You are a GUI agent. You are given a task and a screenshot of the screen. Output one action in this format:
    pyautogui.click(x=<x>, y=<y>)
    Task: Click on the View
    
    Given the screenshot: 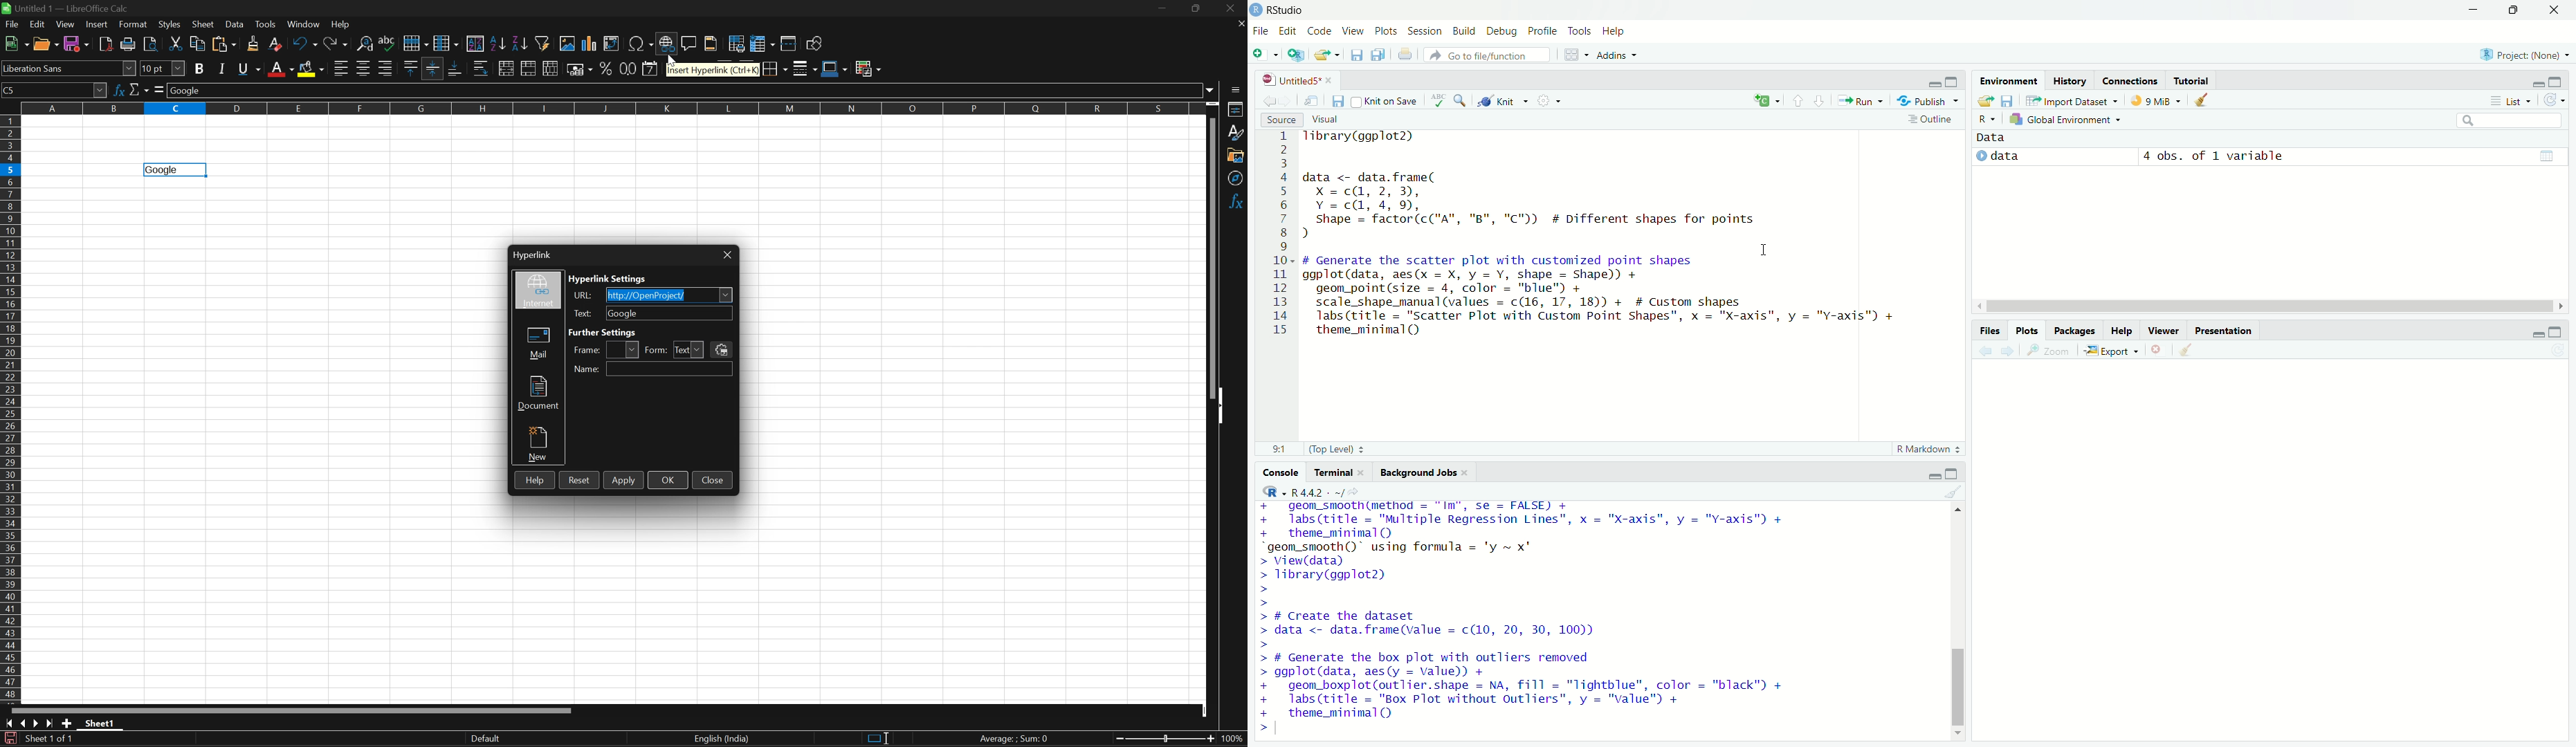 What is the action you would take?
    pyautogui.click(x=1351, y=30)
    